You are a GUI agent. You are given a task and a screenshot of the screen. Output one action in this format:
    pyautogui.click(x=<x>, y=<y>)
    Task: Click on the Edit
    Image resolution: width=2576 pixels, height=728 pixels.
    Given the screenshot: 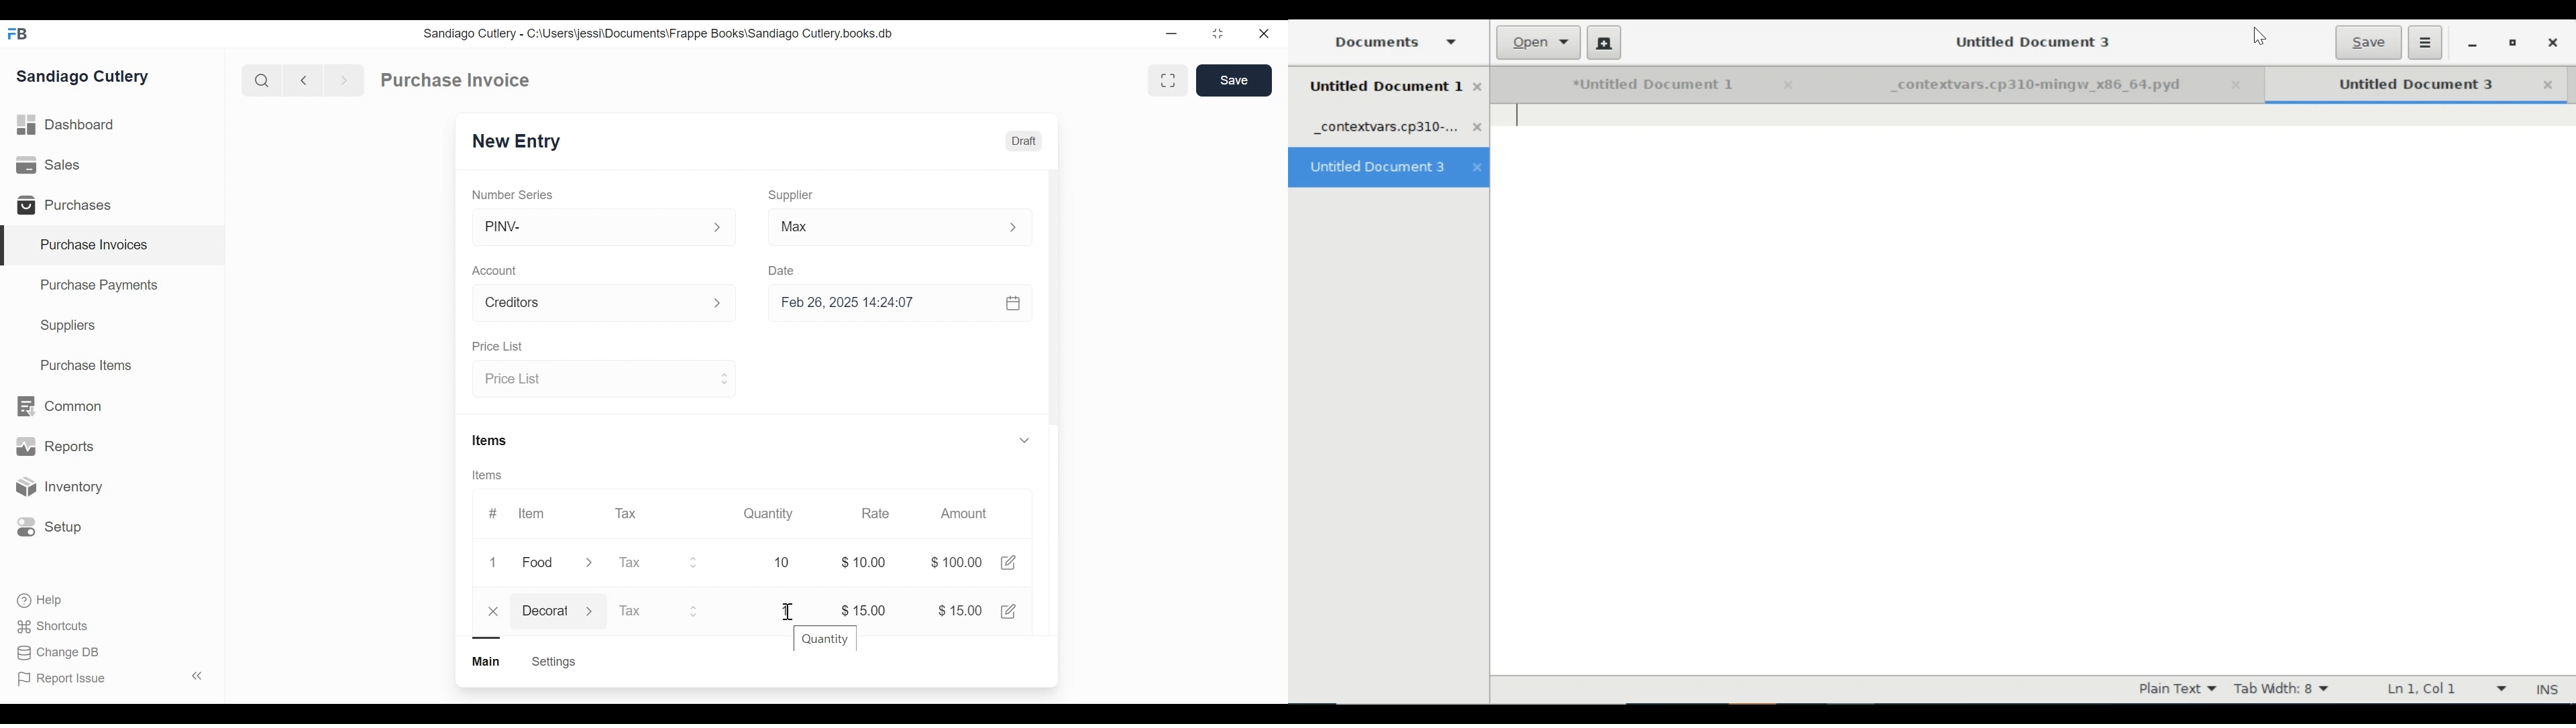 What is the action you would take?
    pyautogui.click(x=1012, y=610)
    